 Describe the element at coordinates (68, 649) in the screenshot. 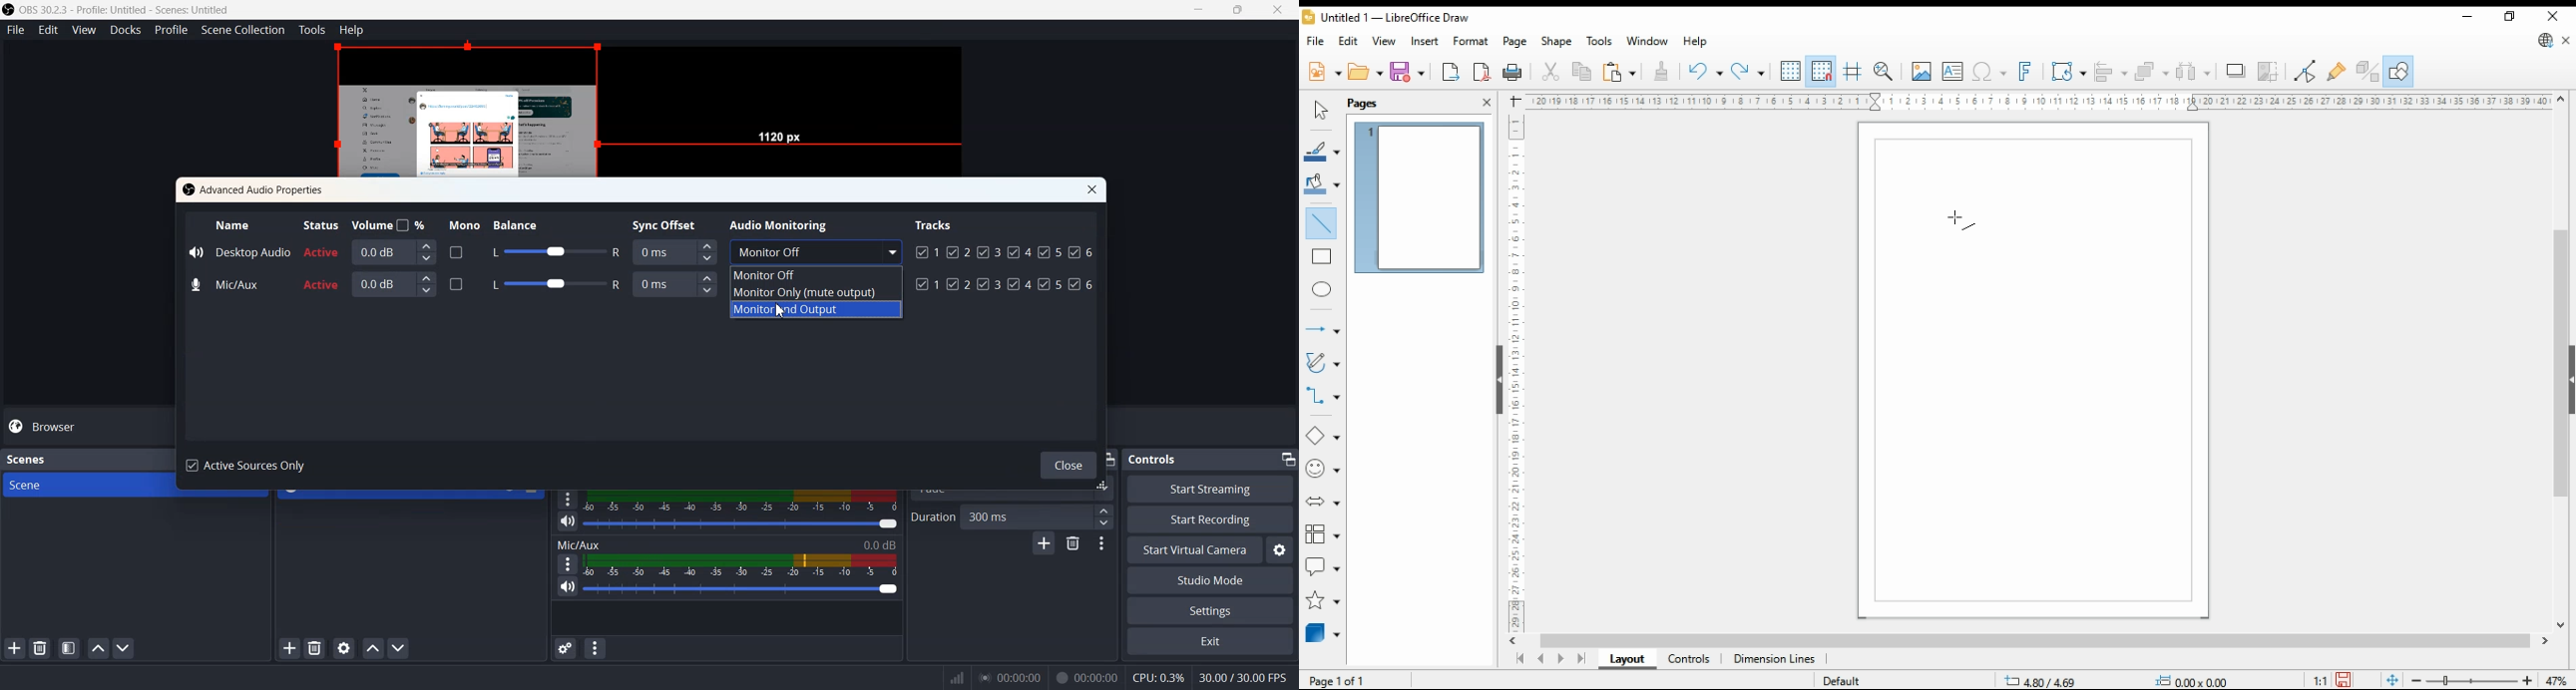

I see `Open scene filter` at that location.